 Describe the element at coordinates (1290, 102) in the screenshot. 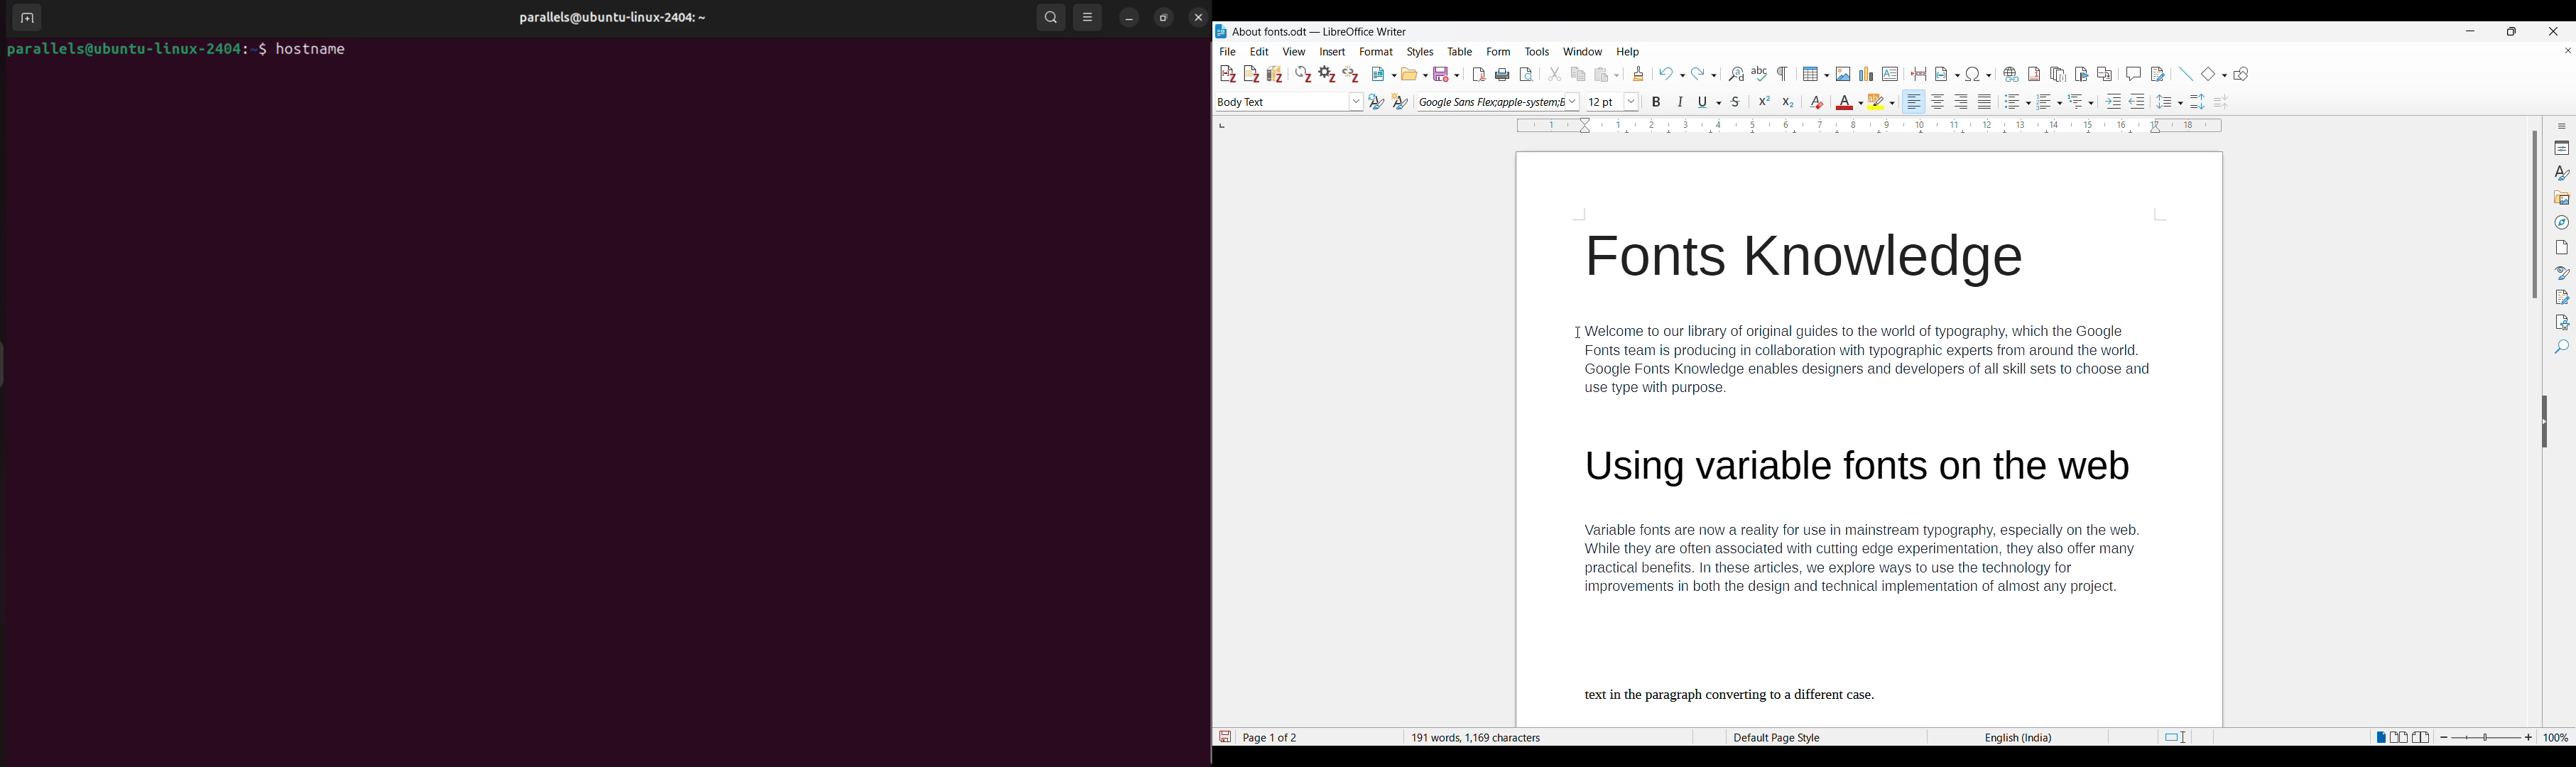

I see `Paragraph style options` at that location.